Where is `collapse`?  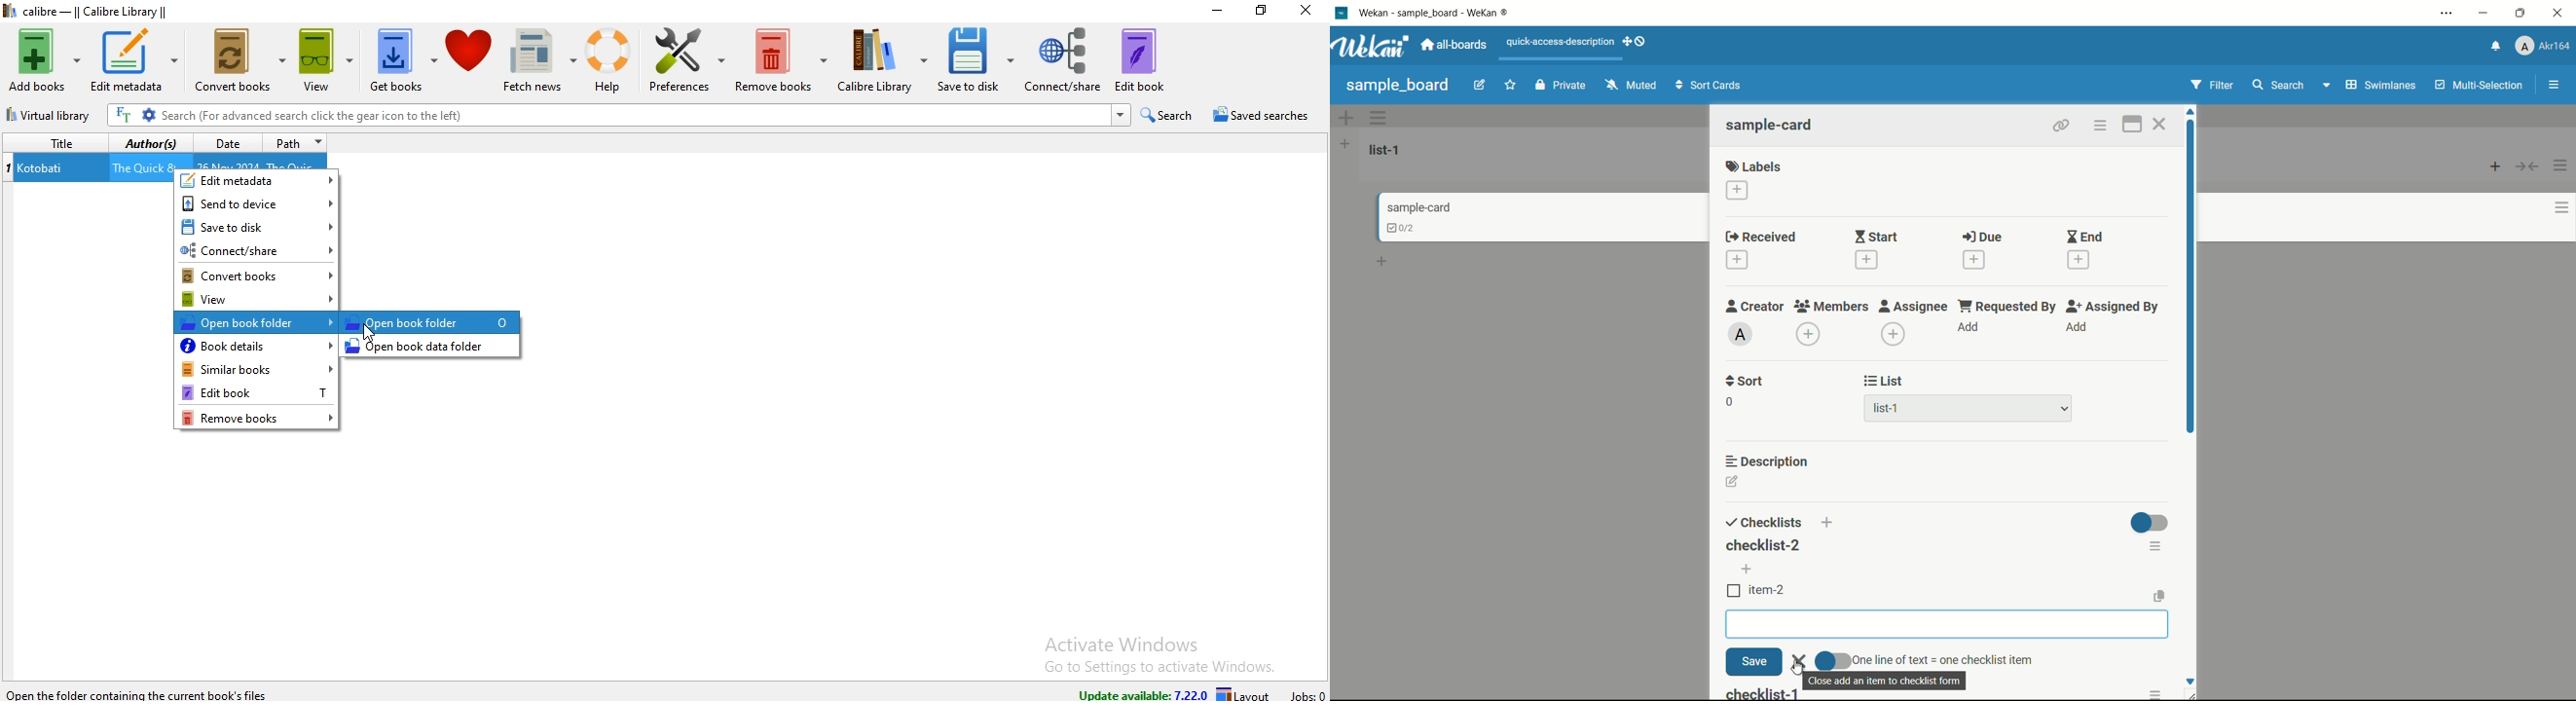
collapse is located at coordinates (2528, 166).